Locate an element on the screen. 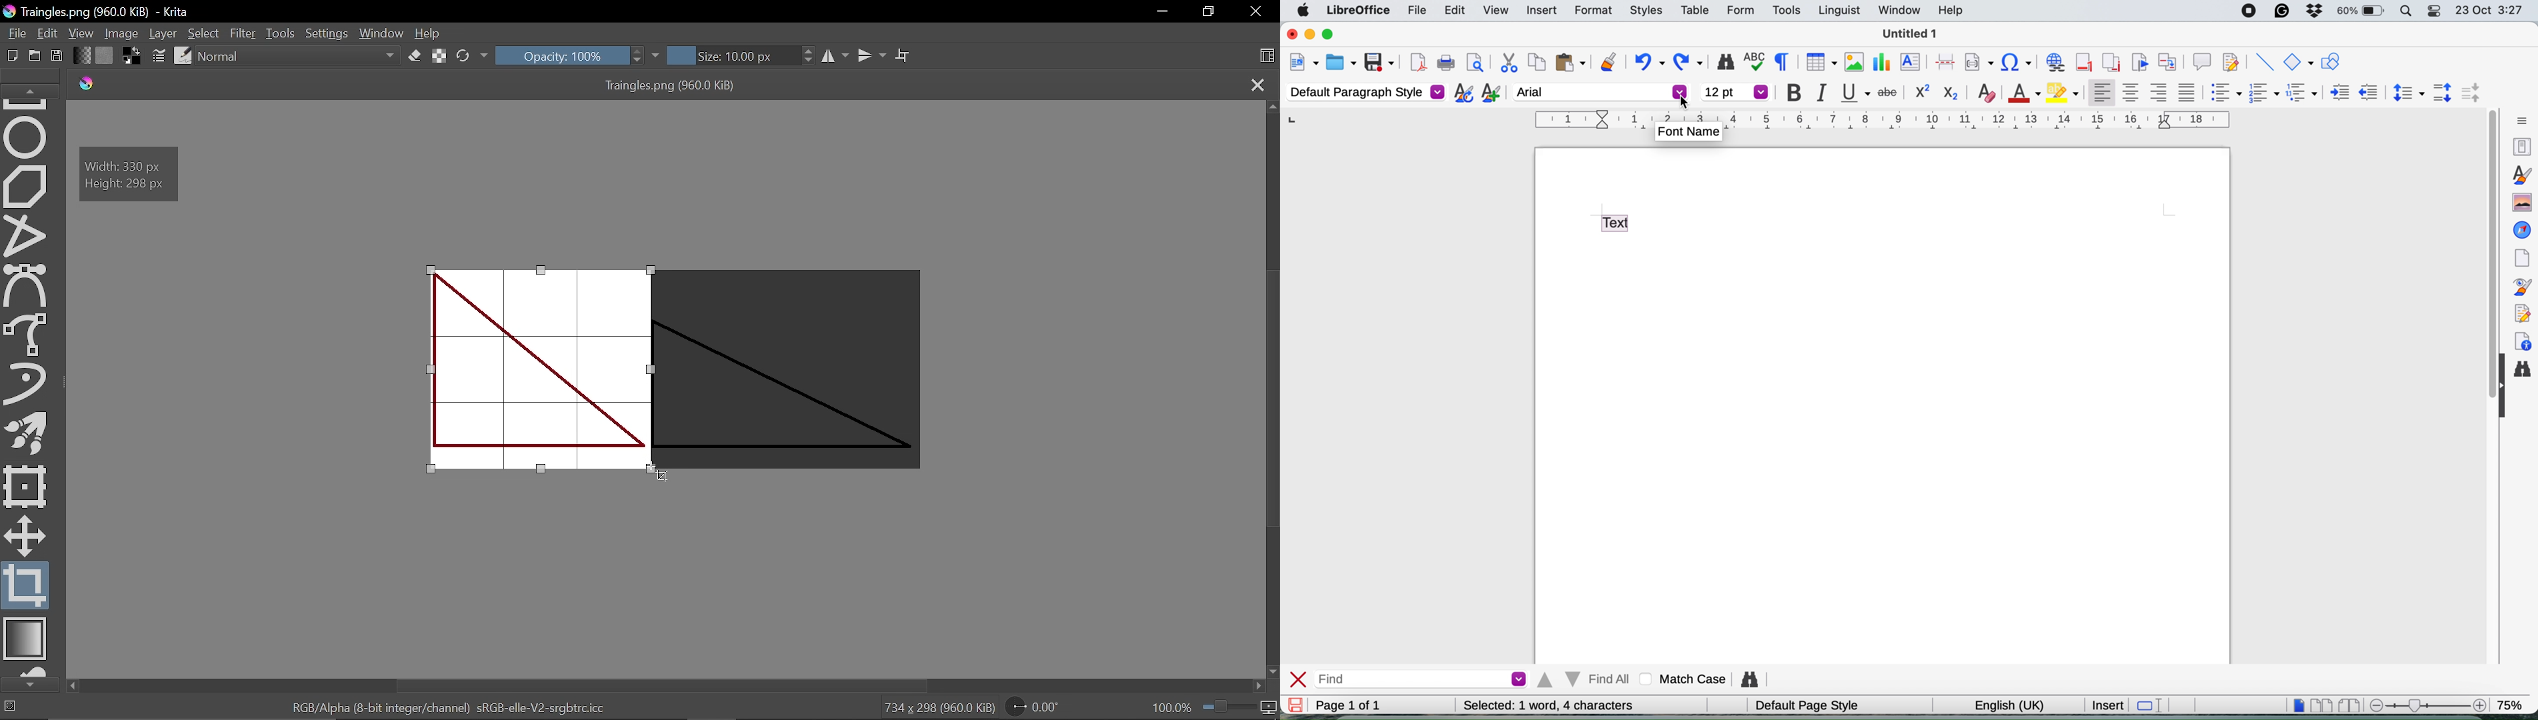 Image resolution: width=2548 pixels, height=728 pixels. move left is located at coordinates (72, 686).